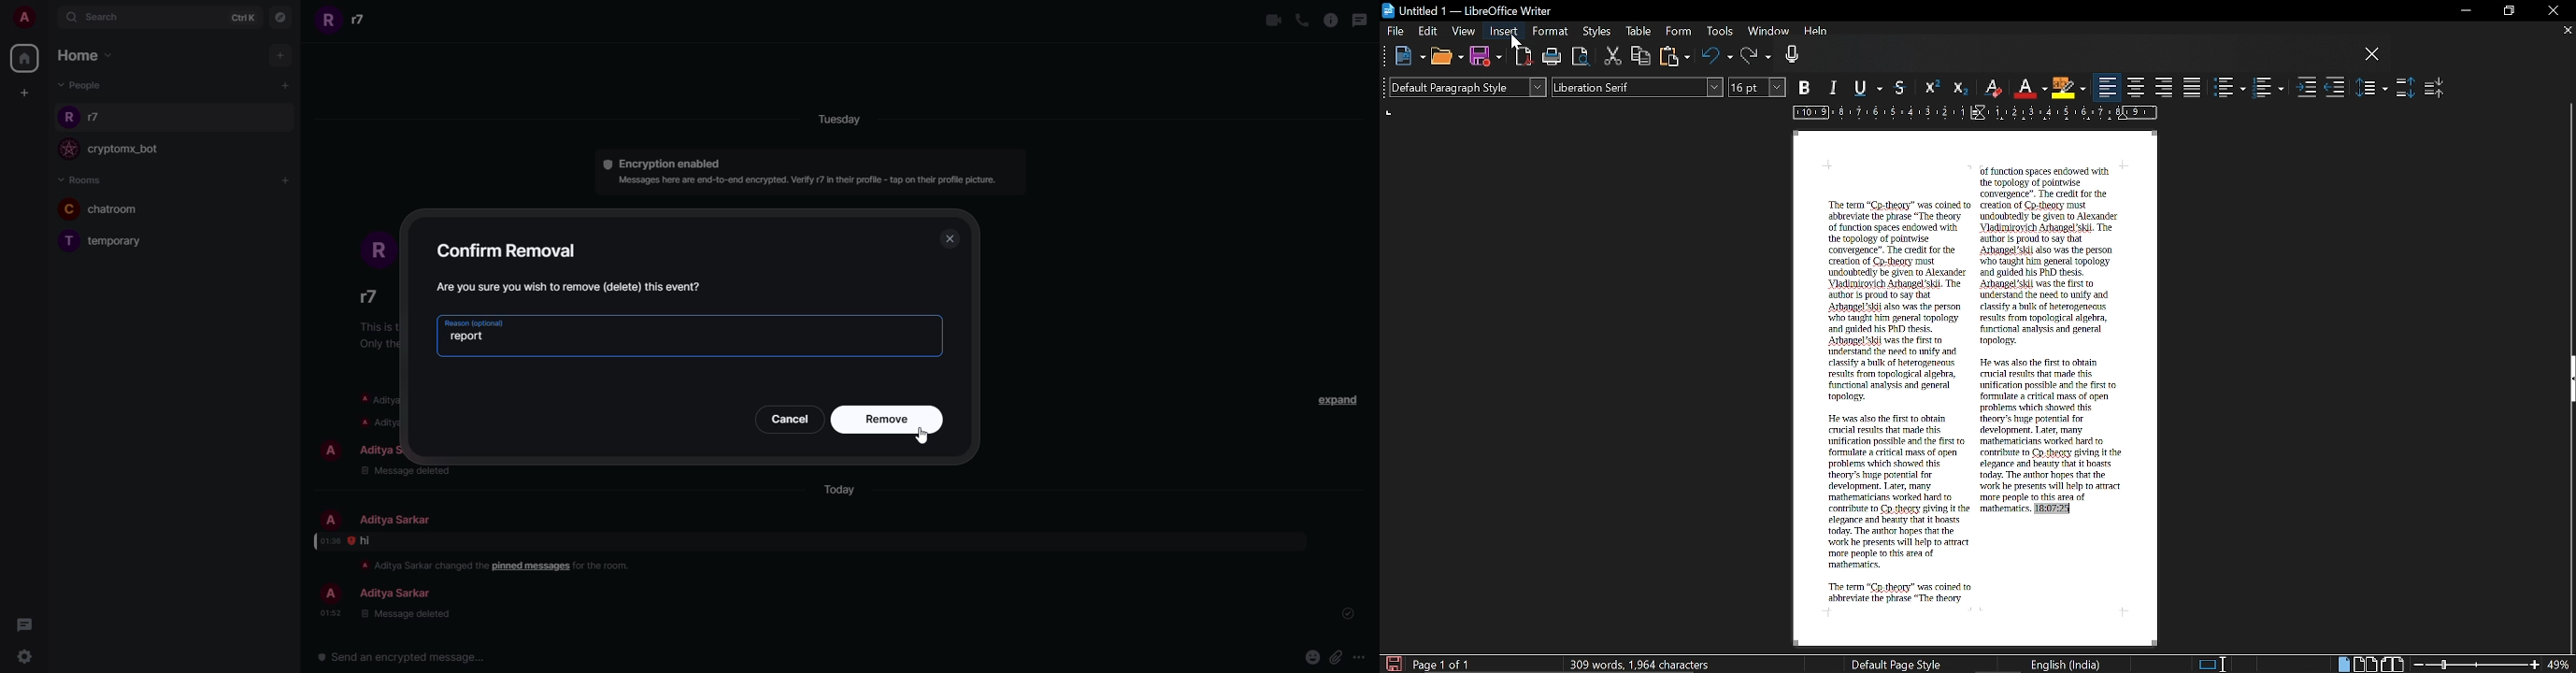  I want to click on navigator, so click(278, 20).